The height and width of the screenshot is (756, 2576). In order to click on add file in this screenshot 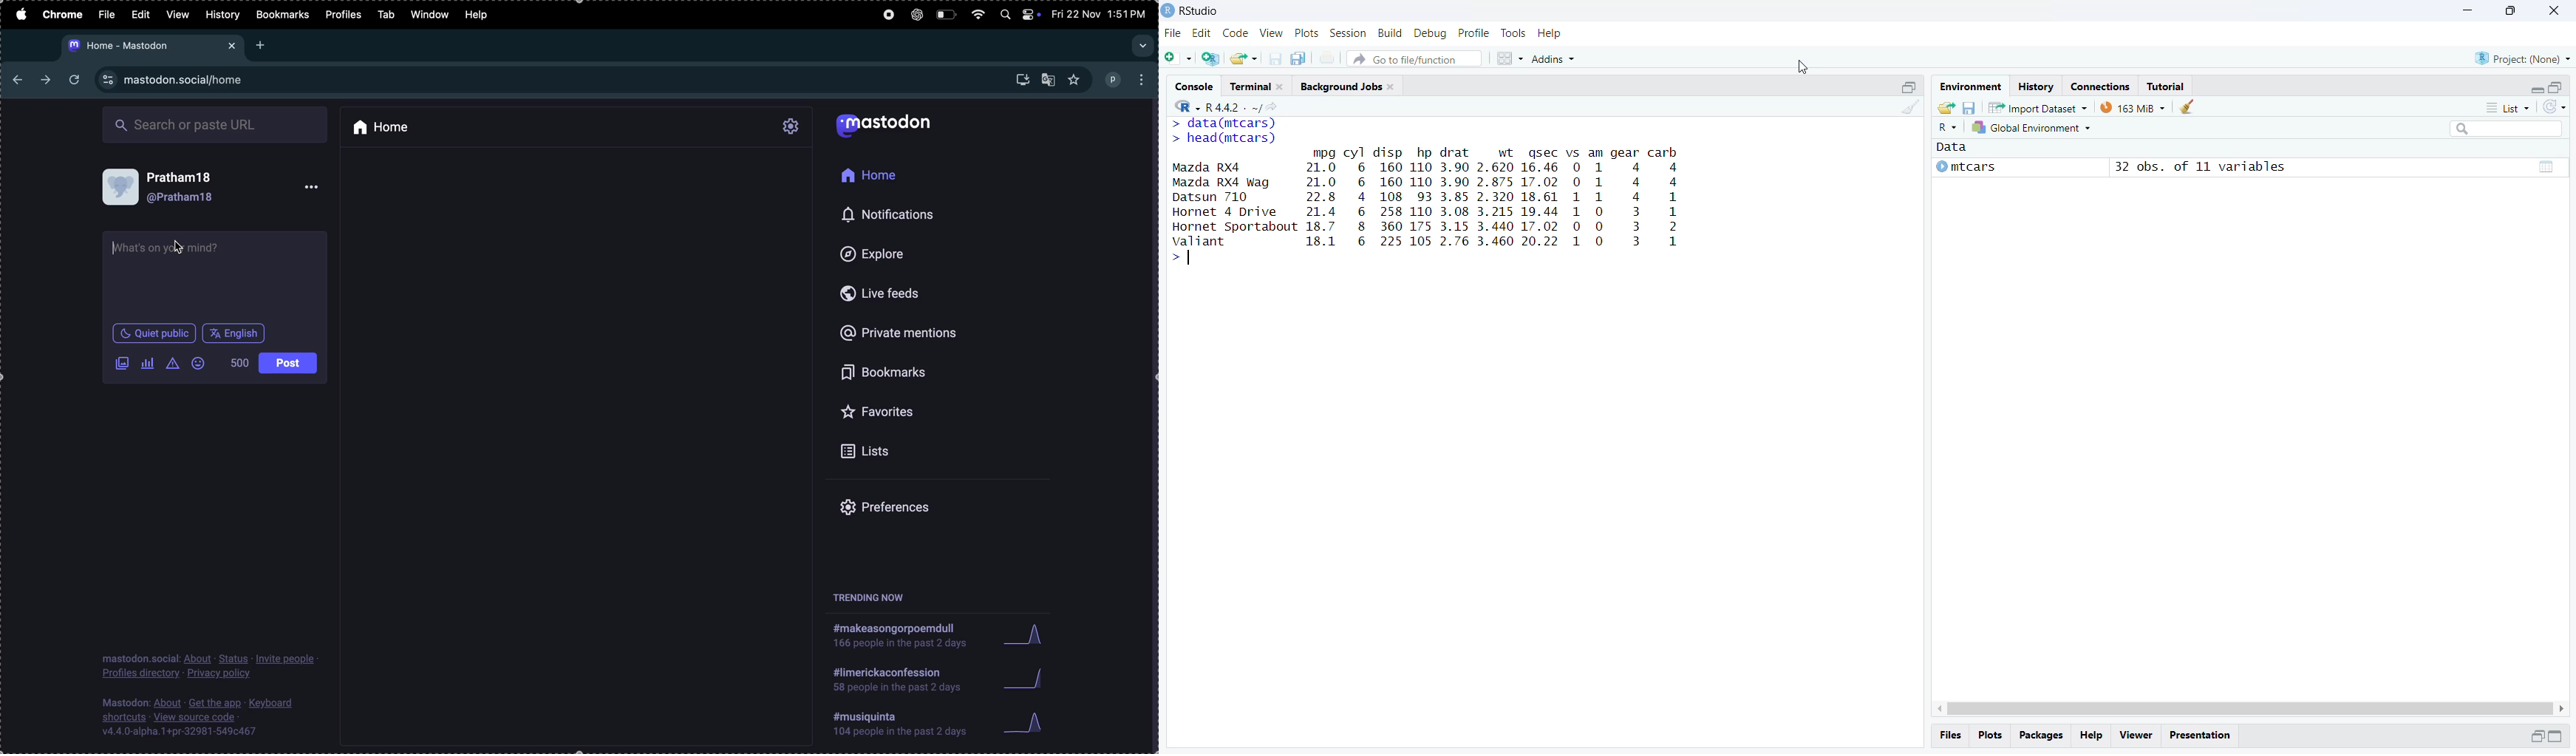, I will do `click(1210, 58)`.